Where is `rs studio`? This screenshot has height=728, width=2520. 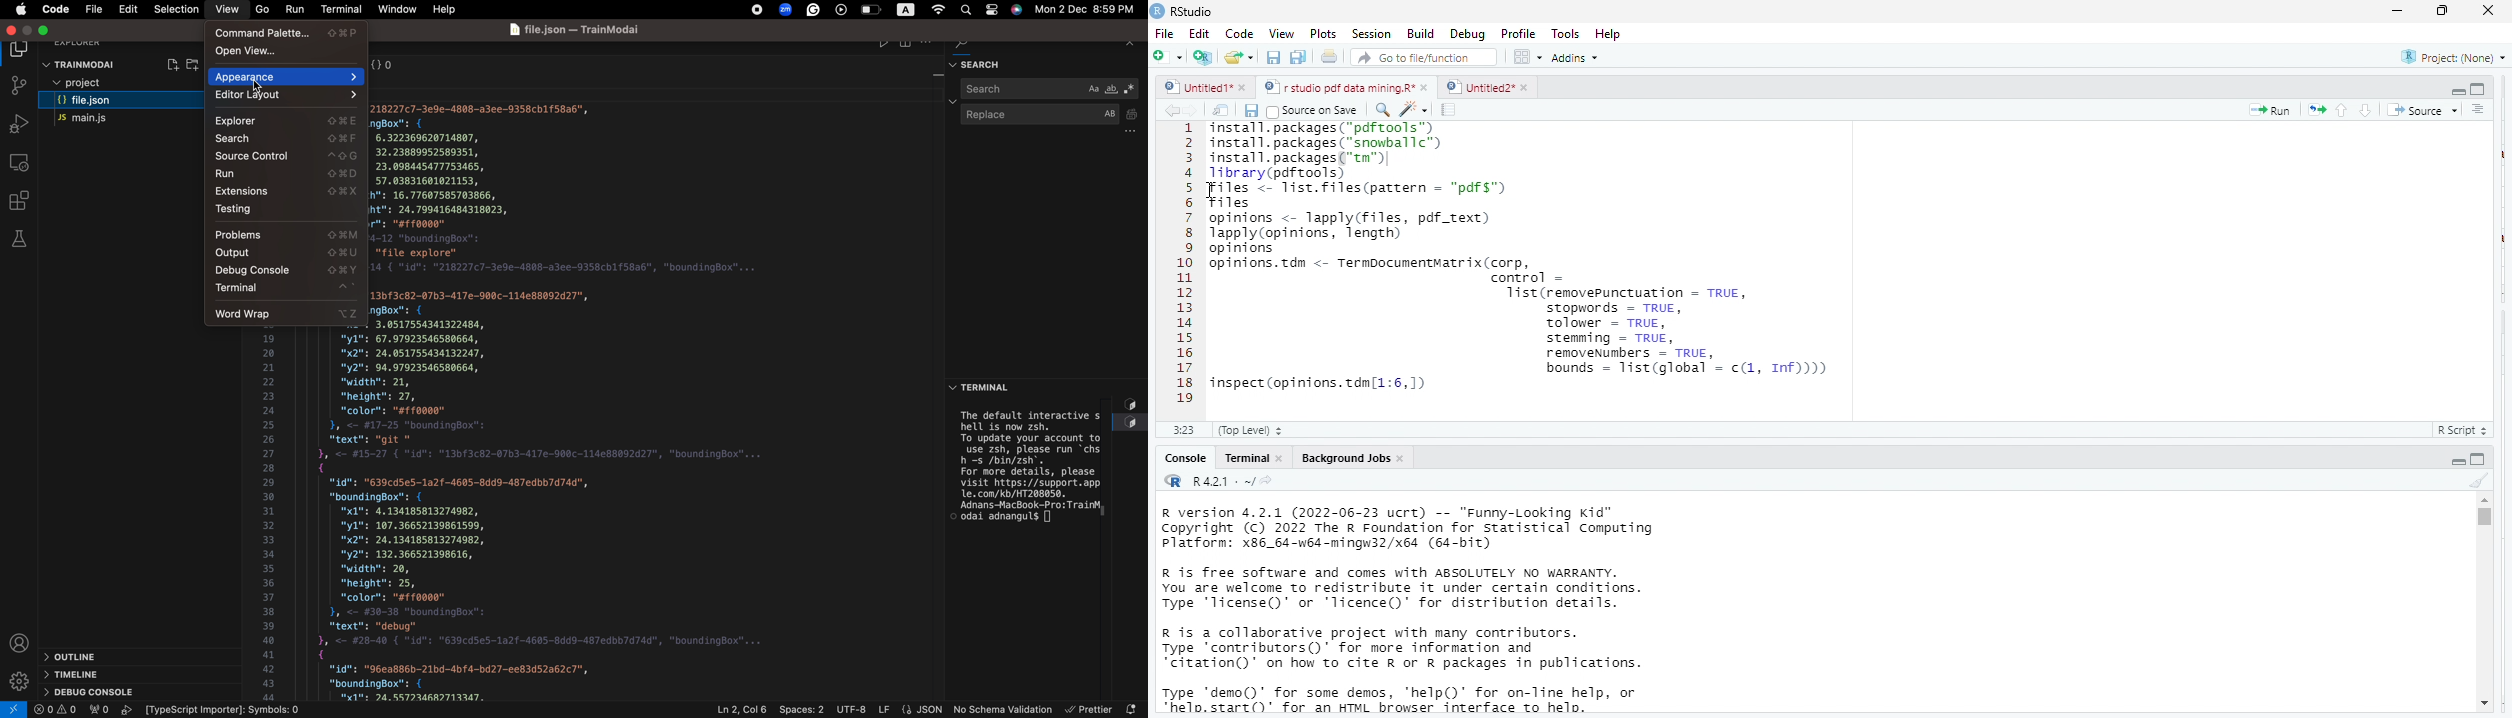
rs studio is located at coordinates (1193, 11).